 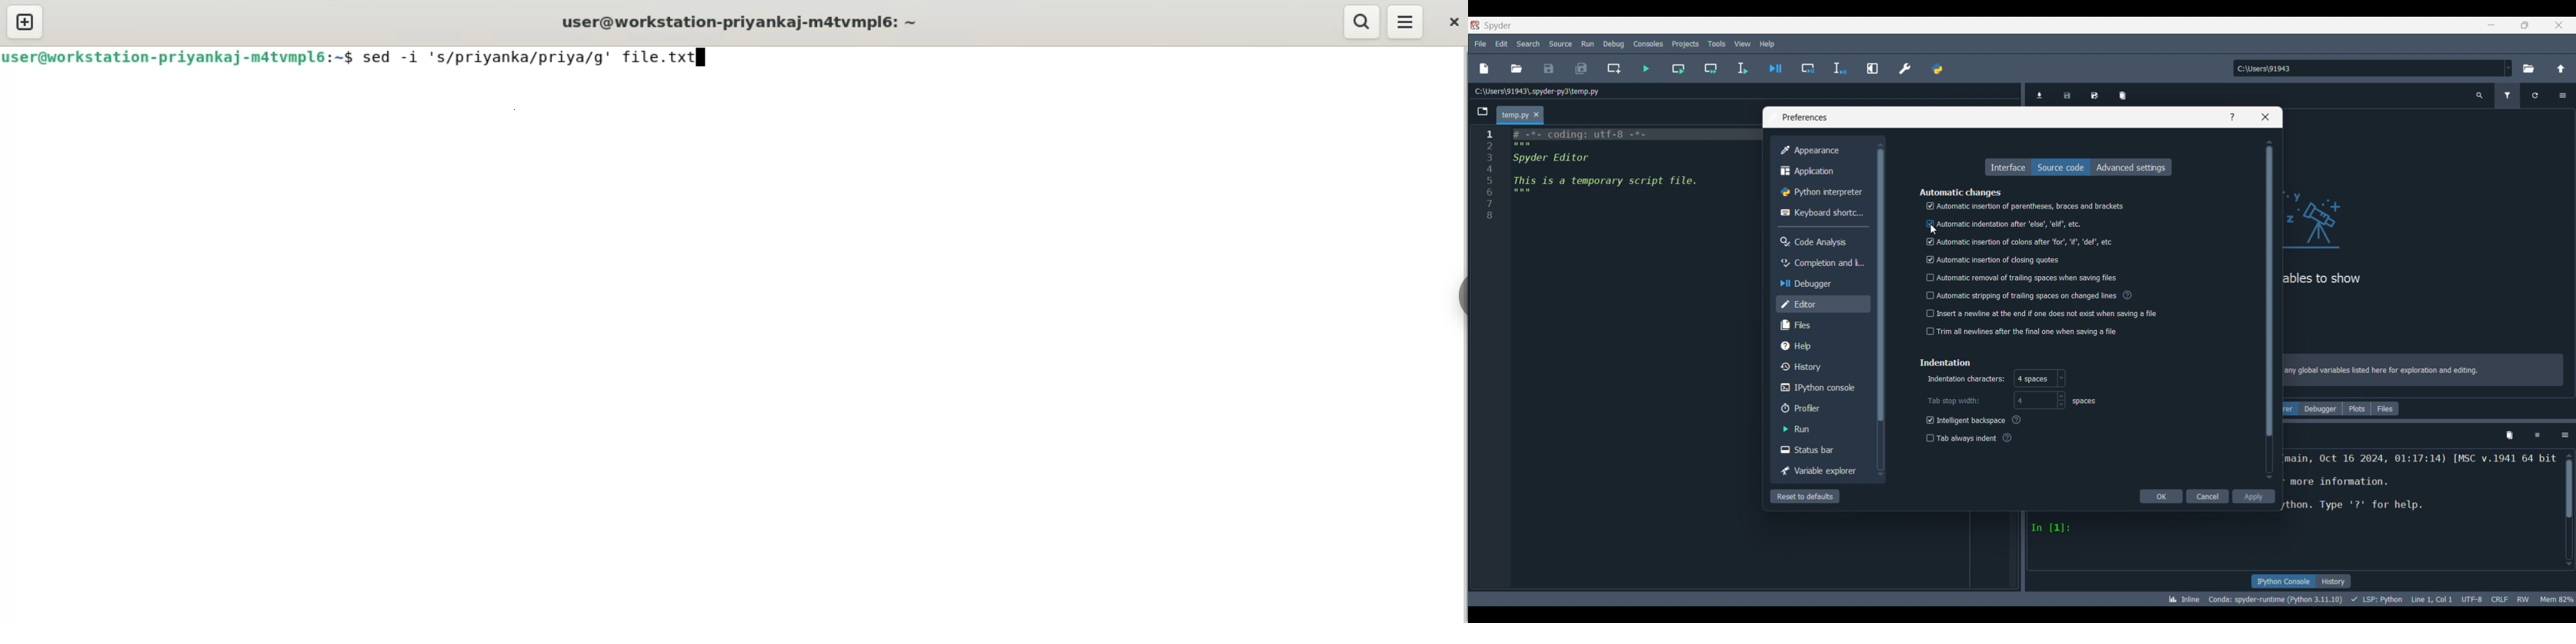 What do you see at coordinates (2320, 408) in the screenshot?
I see `Debugger` at bounding box center [2320, 408].